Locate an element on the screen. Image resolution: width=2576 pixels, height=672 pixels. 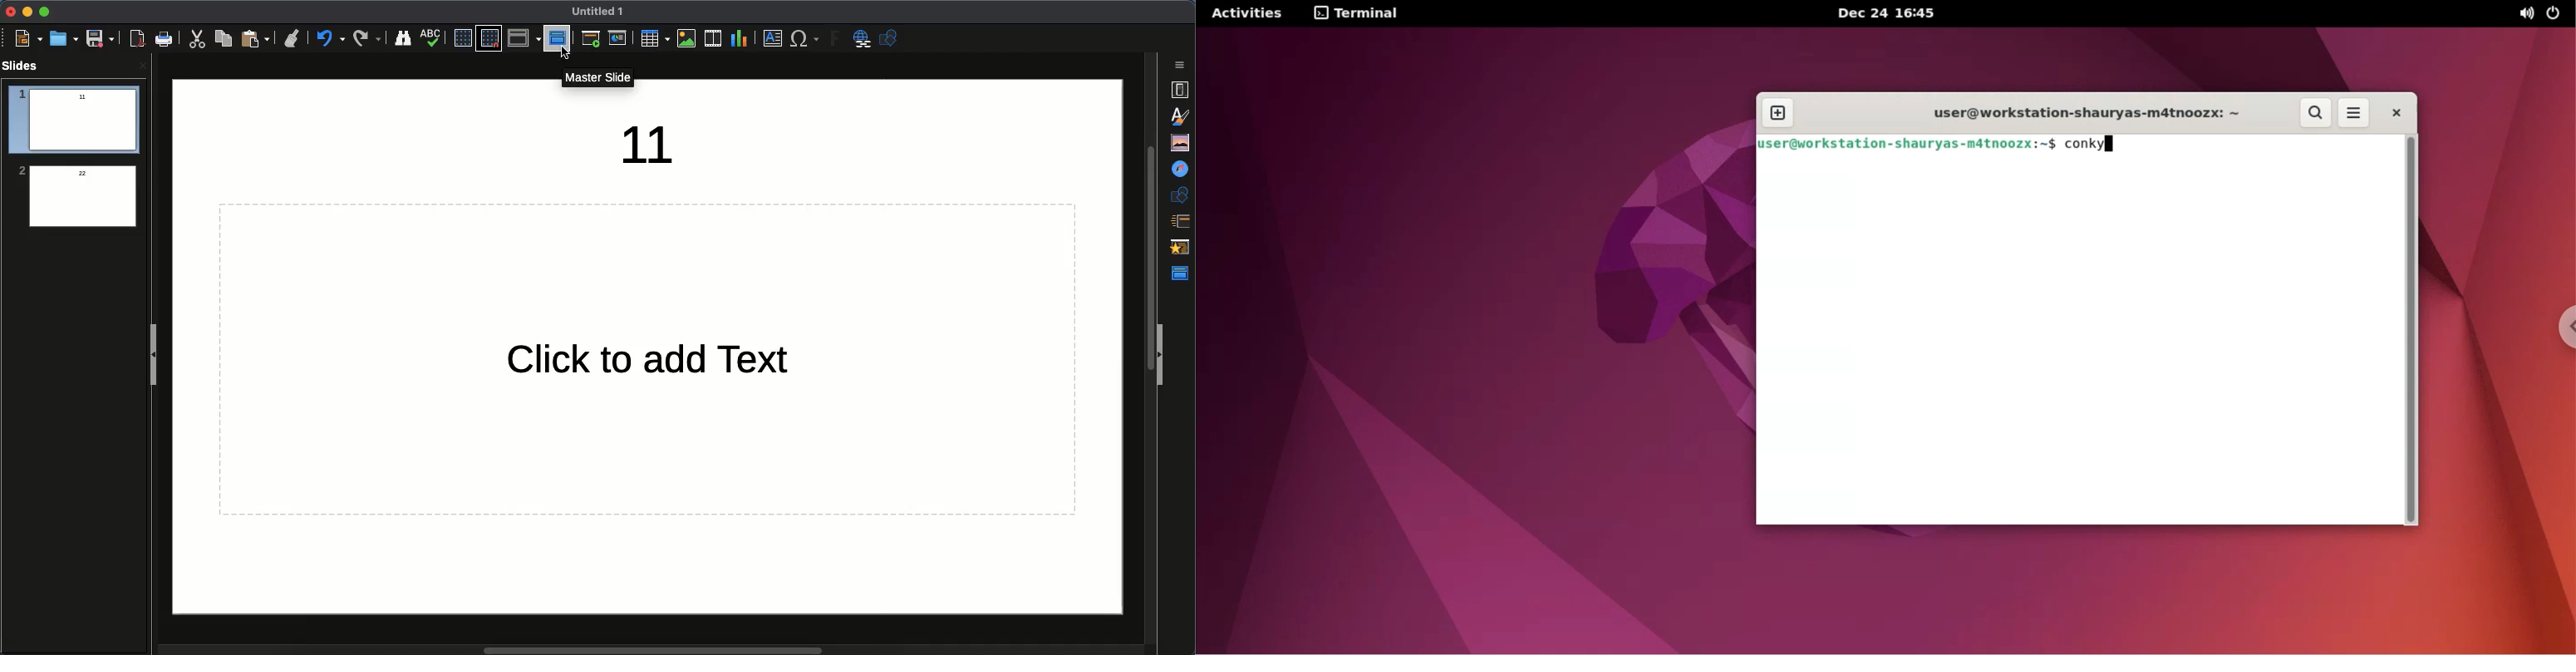
Start from first slide is located at coordinates (592, 41).